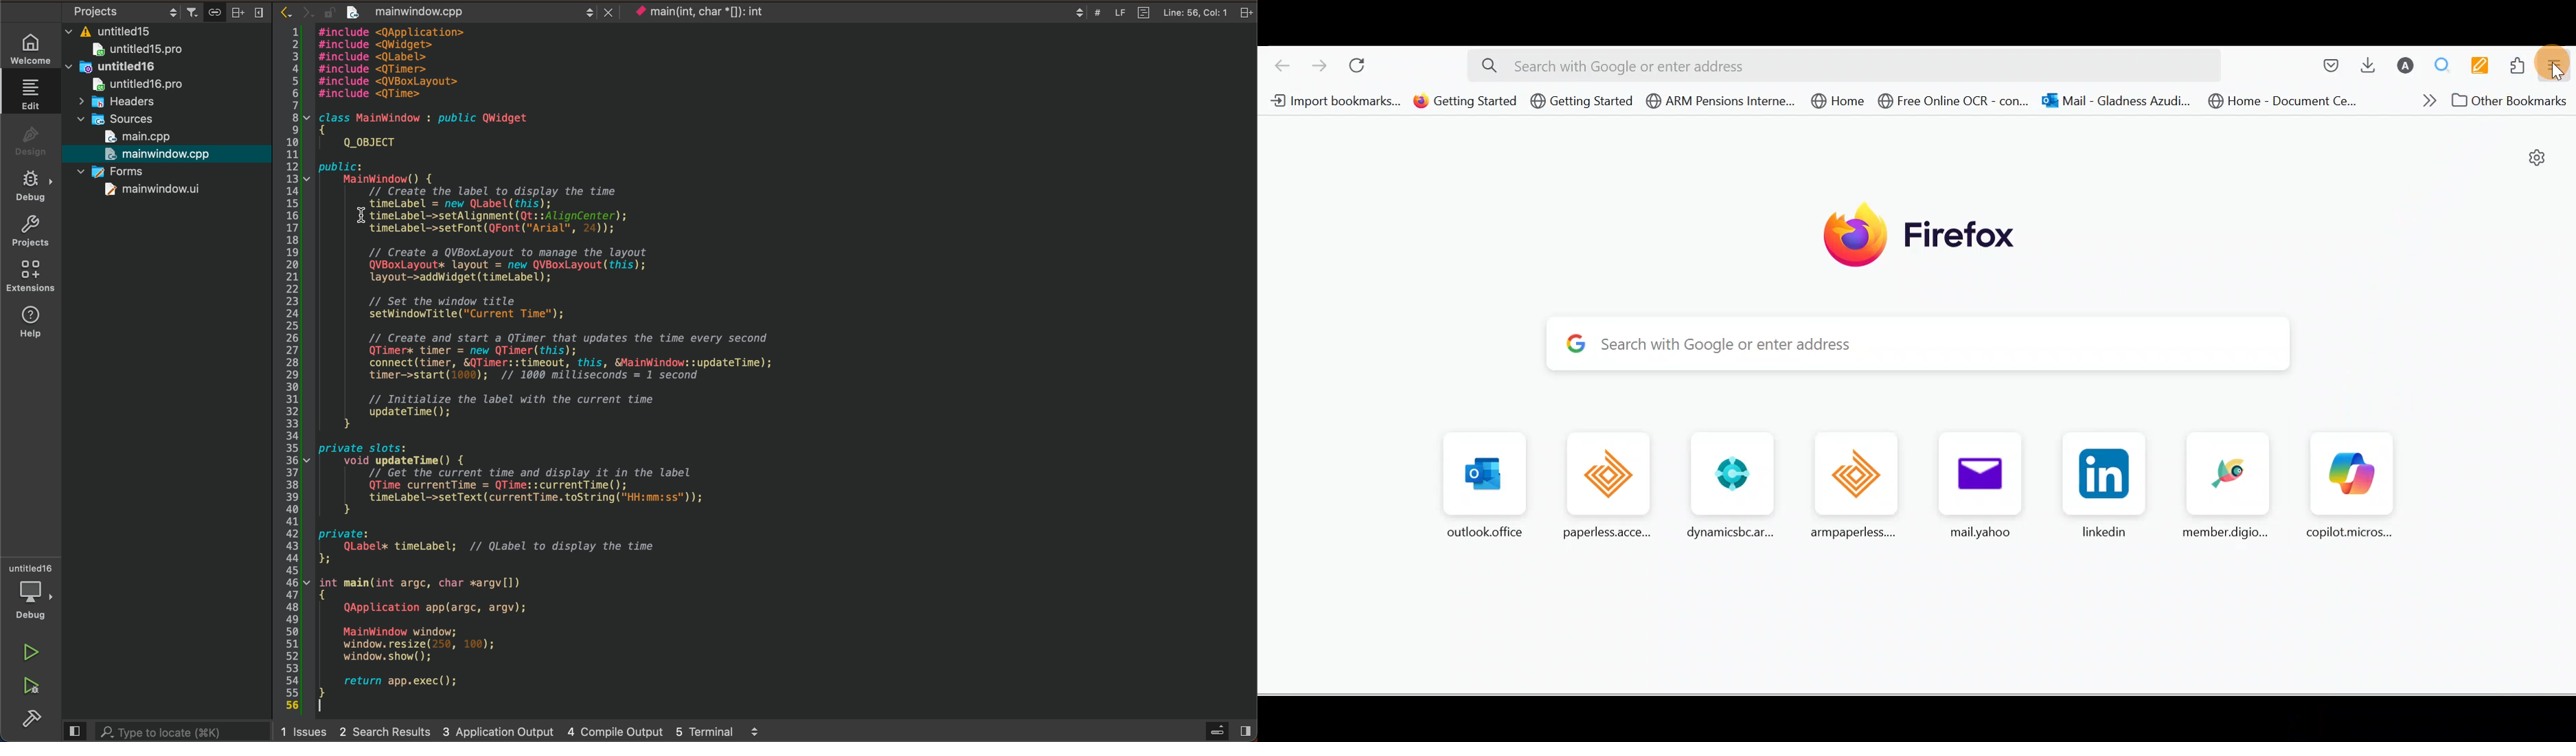  I want to click on untitled15, so click(120, 28).